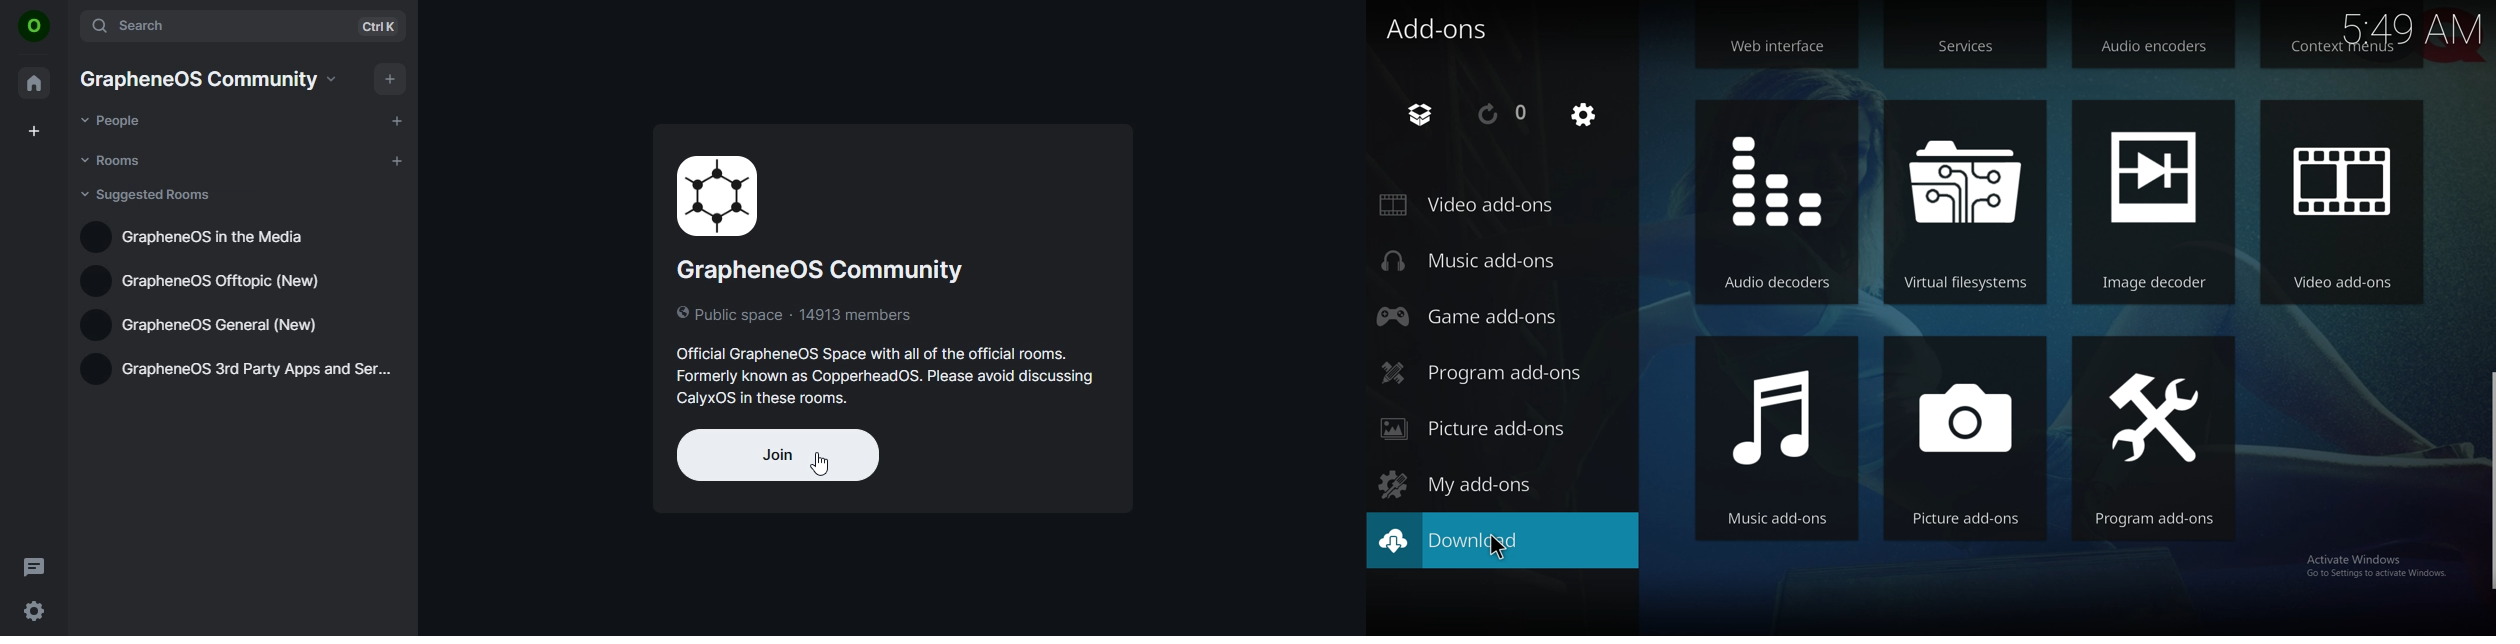  What do you see at coordinates (2156, 439) in the screenshot?
I see `program add ons` at bounding box center [2156, 439].